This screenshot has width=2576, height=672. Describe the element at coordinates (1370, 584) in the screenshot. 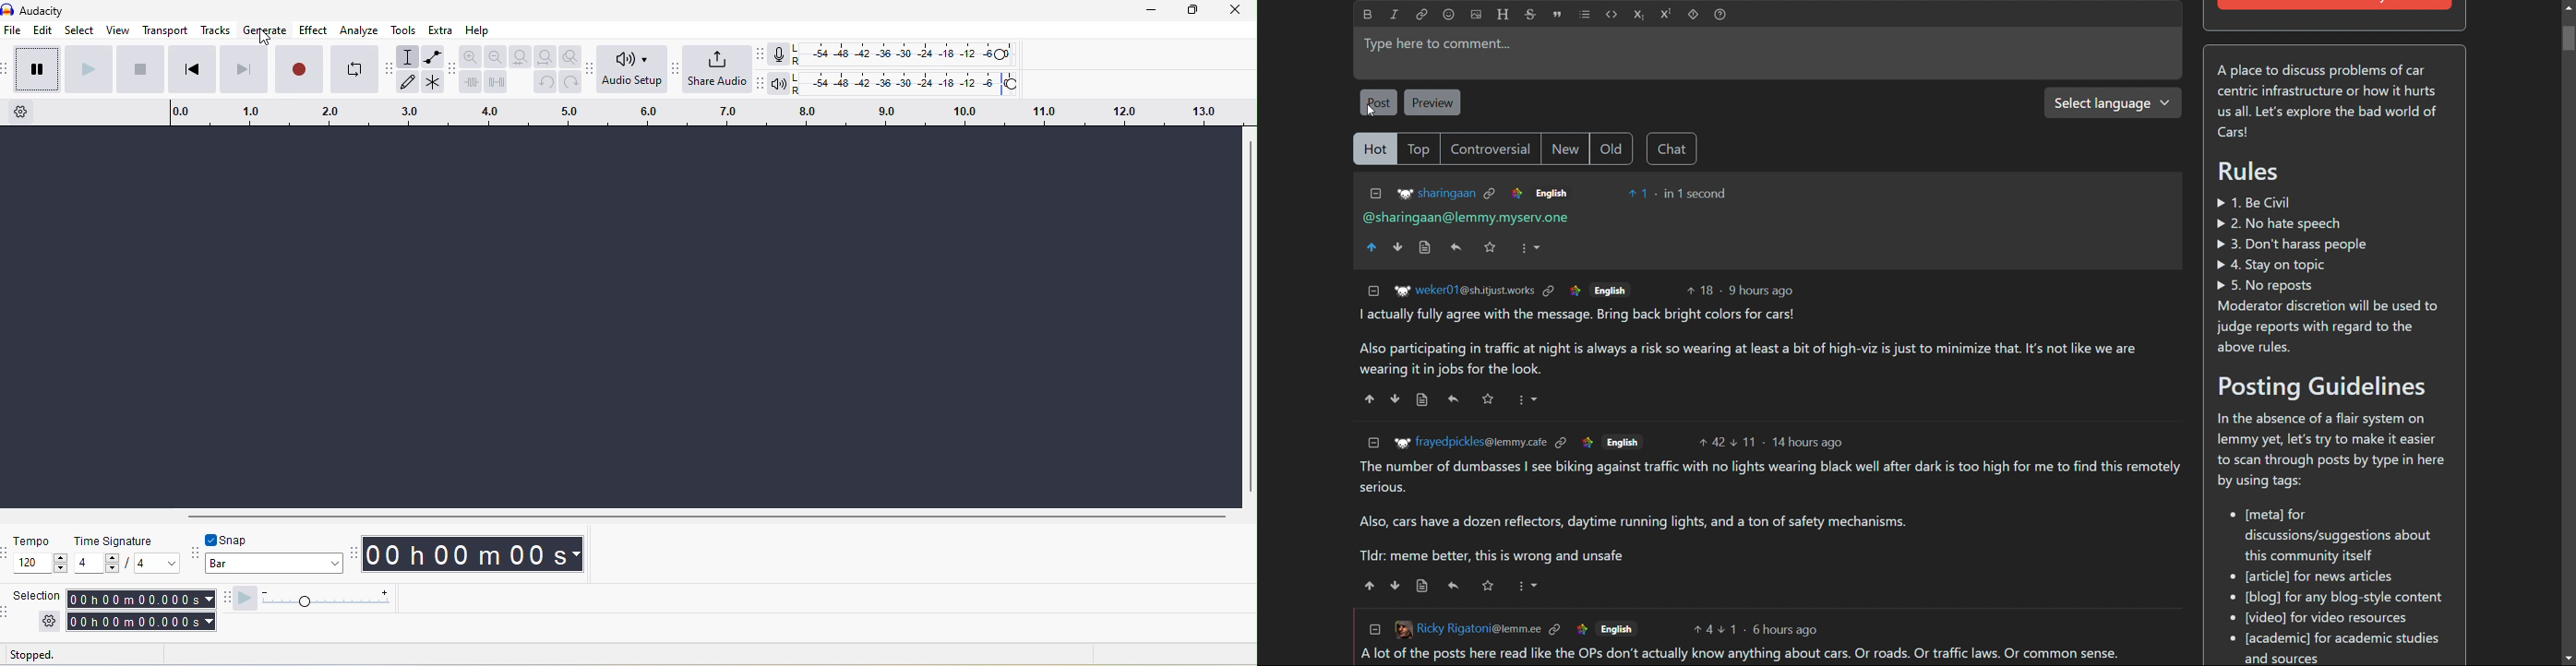

I see `upvote` at that location.